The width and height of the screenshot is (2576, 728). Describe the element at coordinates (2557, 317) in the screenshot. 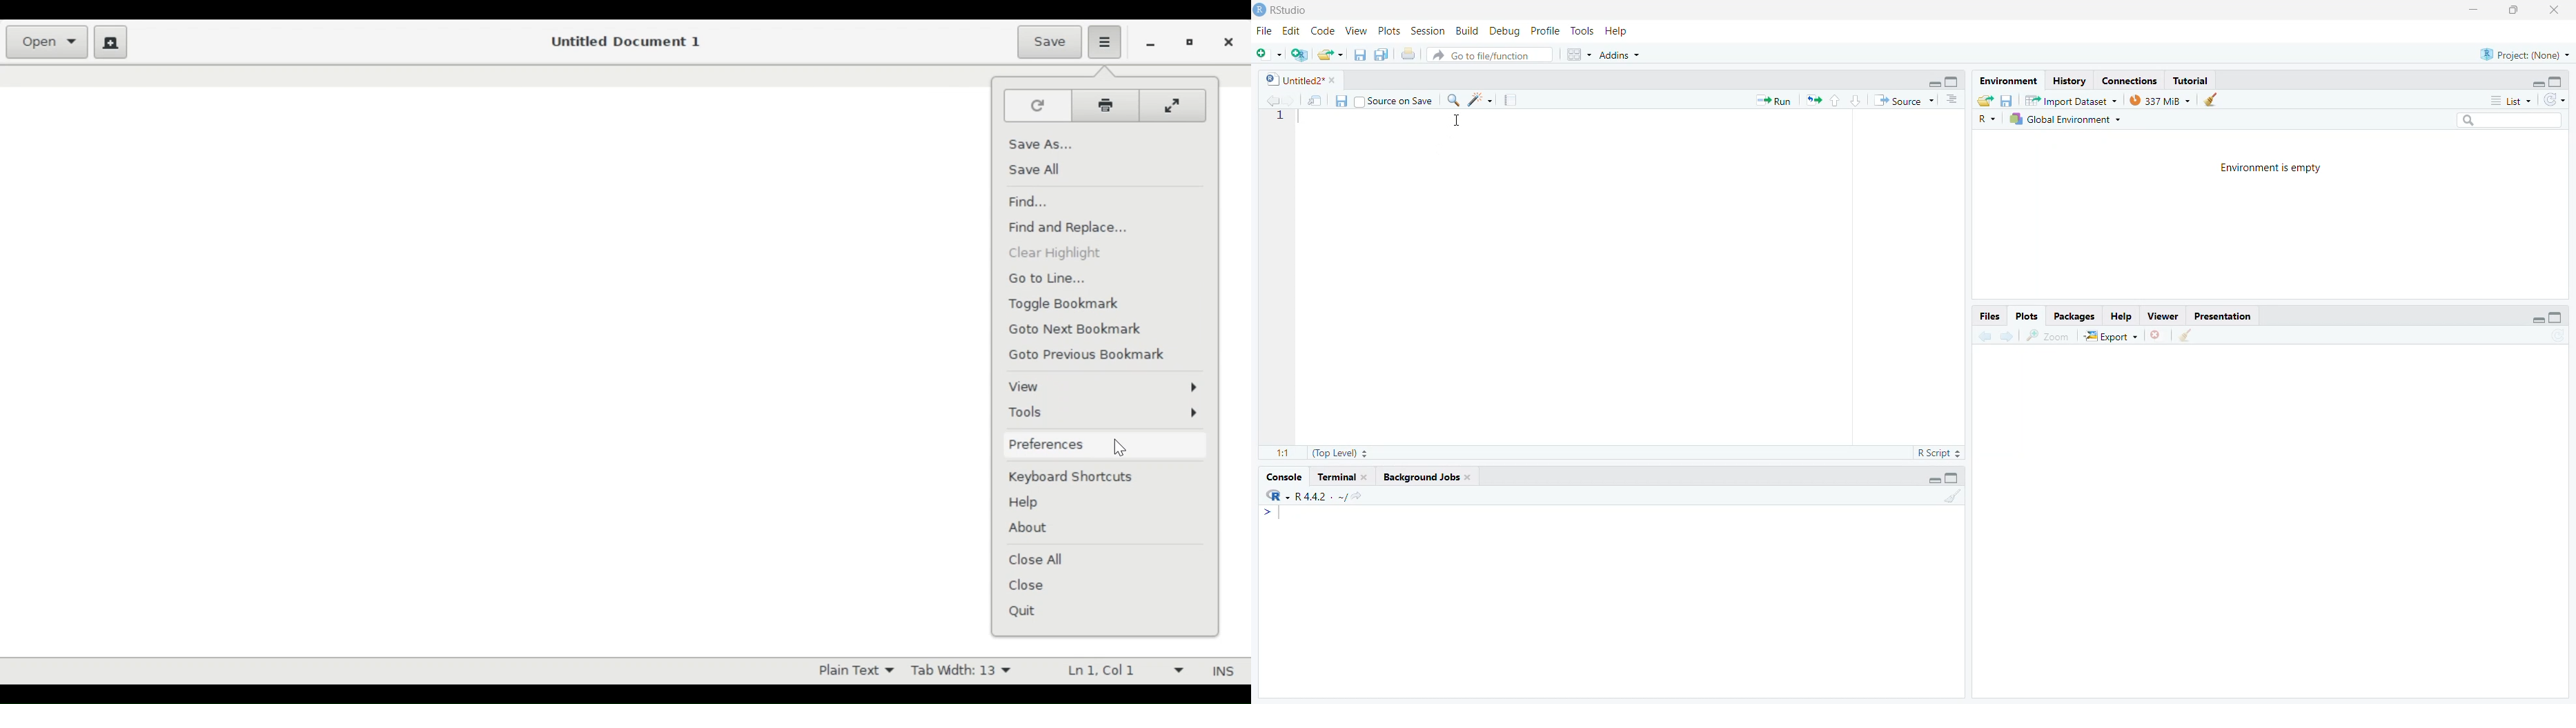

I see `hide console` at that location.